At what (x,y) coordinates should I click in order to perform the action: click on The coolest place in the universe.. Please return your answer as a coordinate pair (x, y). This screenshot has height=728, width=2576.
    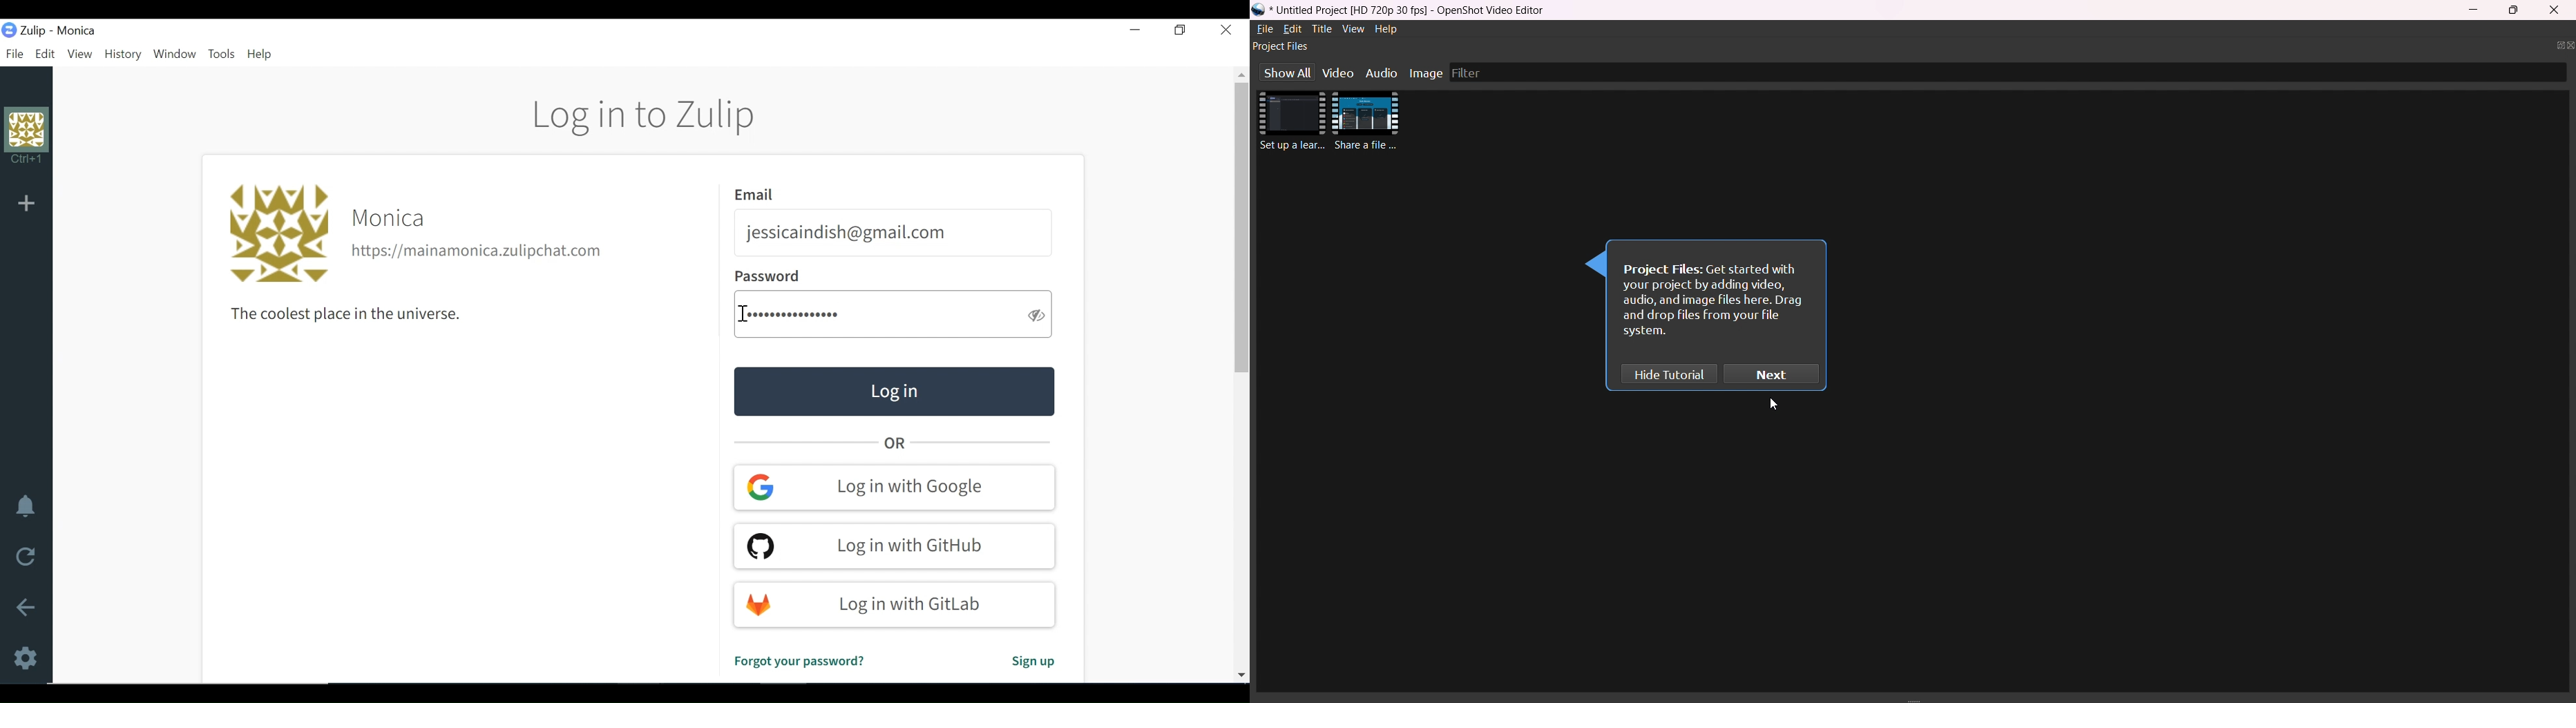
    Looking at the image, I should click on (338, 314).